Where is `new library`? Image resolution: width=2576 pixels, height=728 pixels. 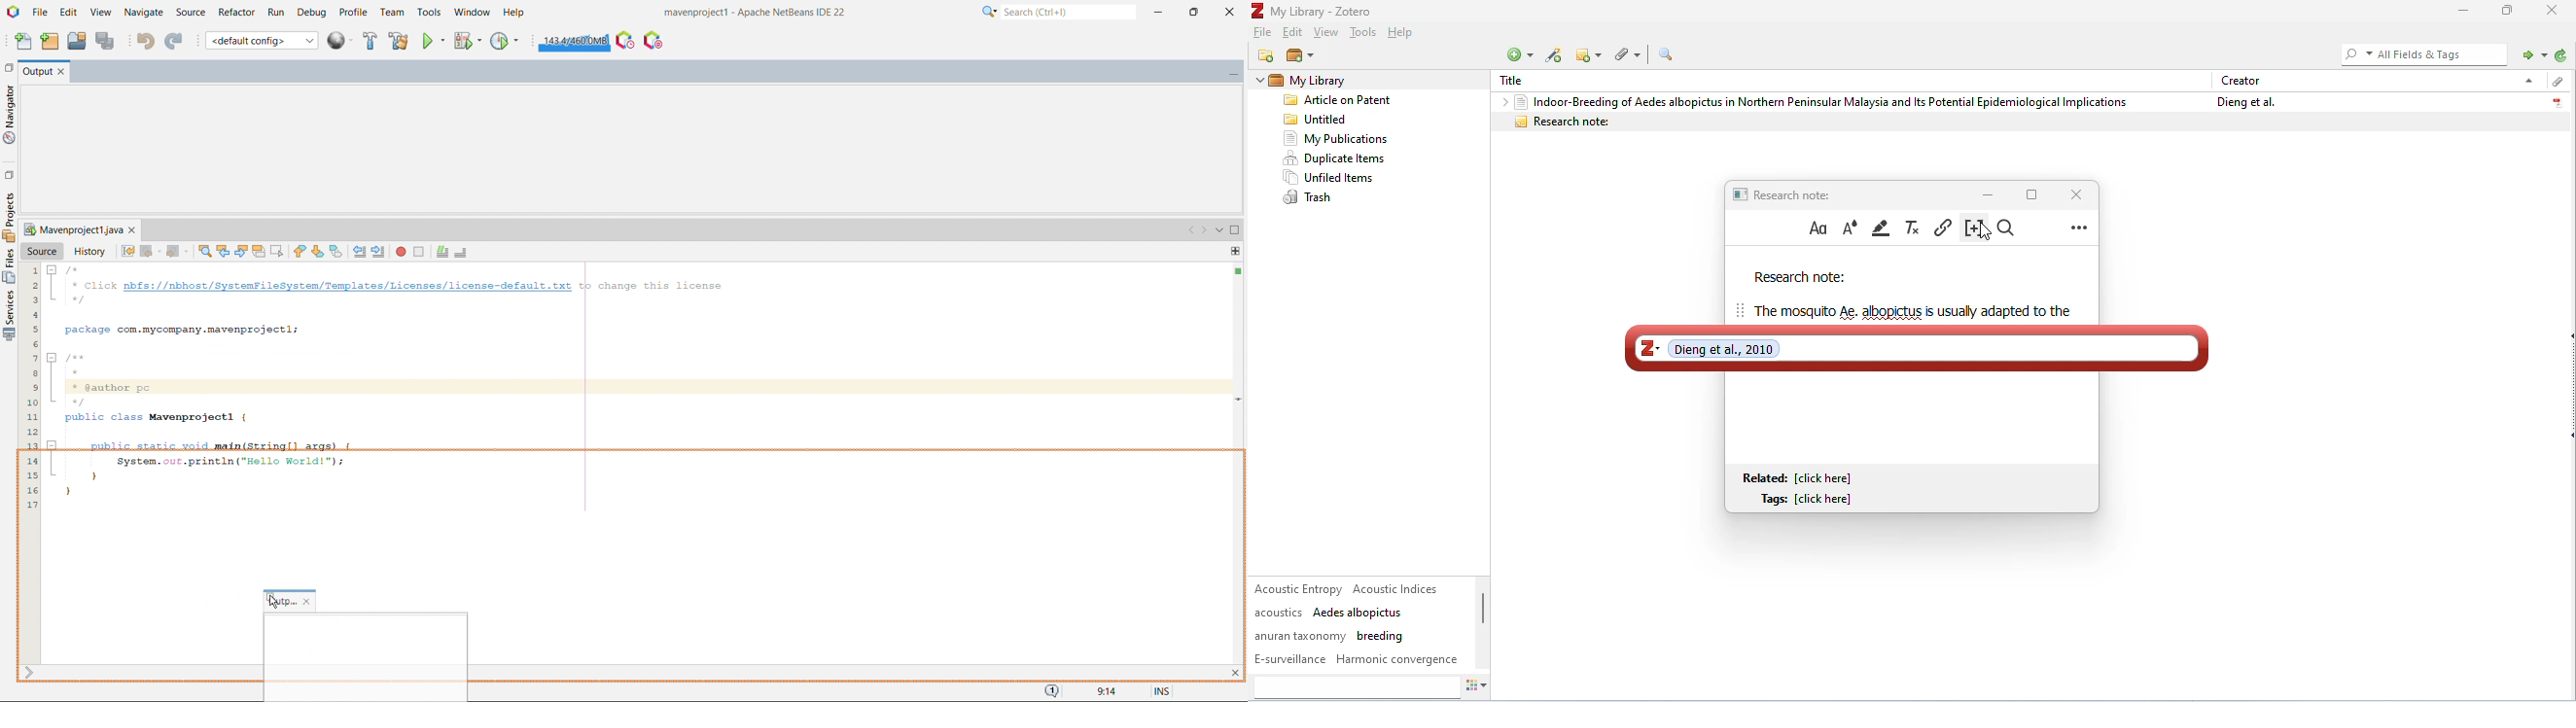 new library is located at coordinates (1299, 56).